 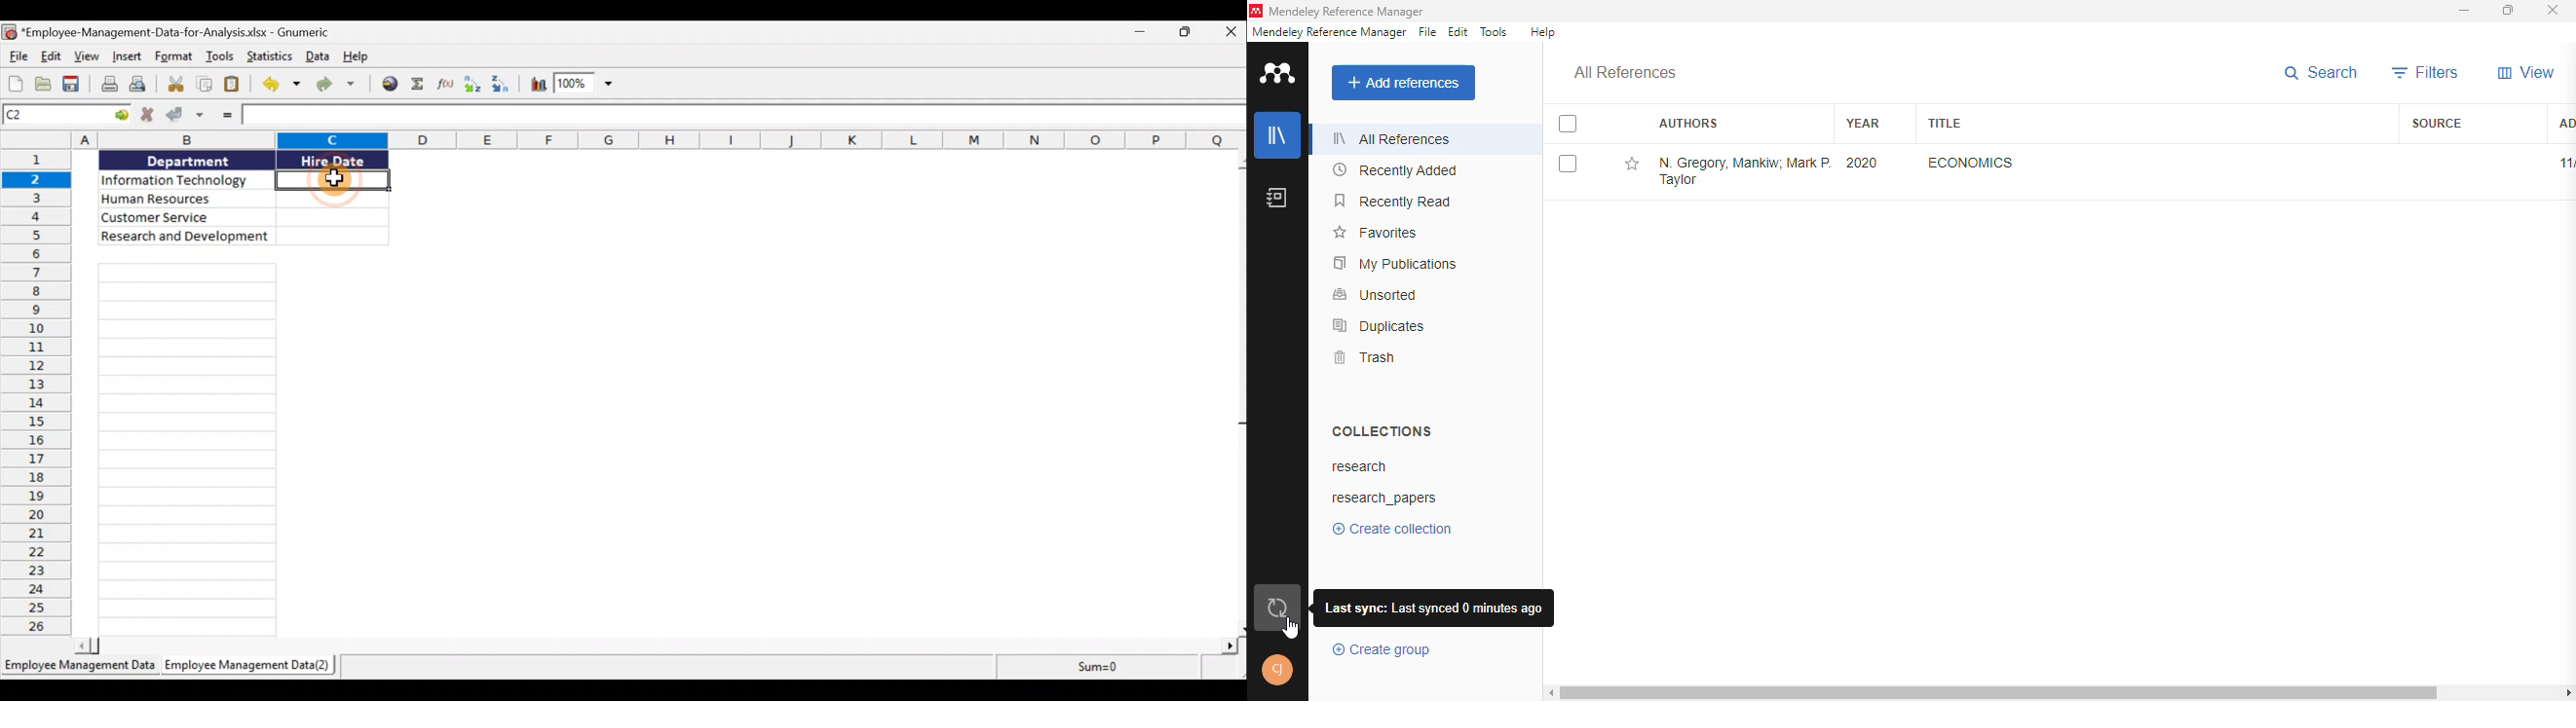 I want to click on mendeley reference manager, so click(x=1347, y=11).